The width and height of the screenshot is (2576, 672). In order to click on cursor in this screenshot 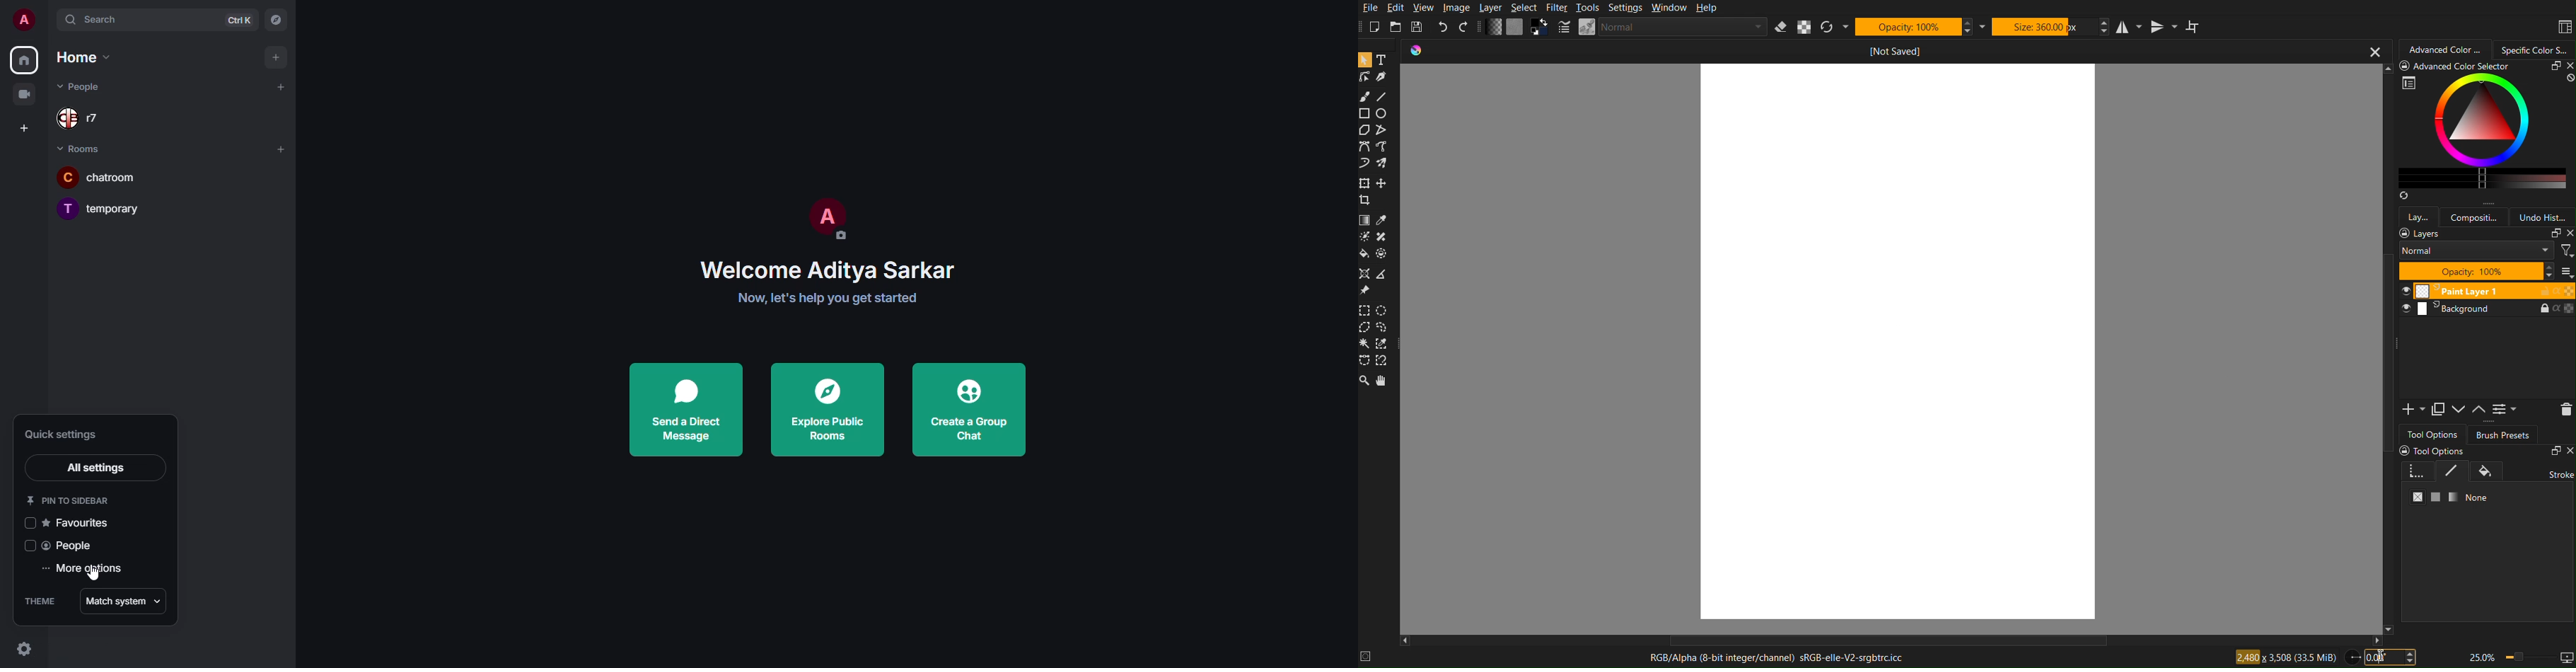, I will do `click(95, 579)`.